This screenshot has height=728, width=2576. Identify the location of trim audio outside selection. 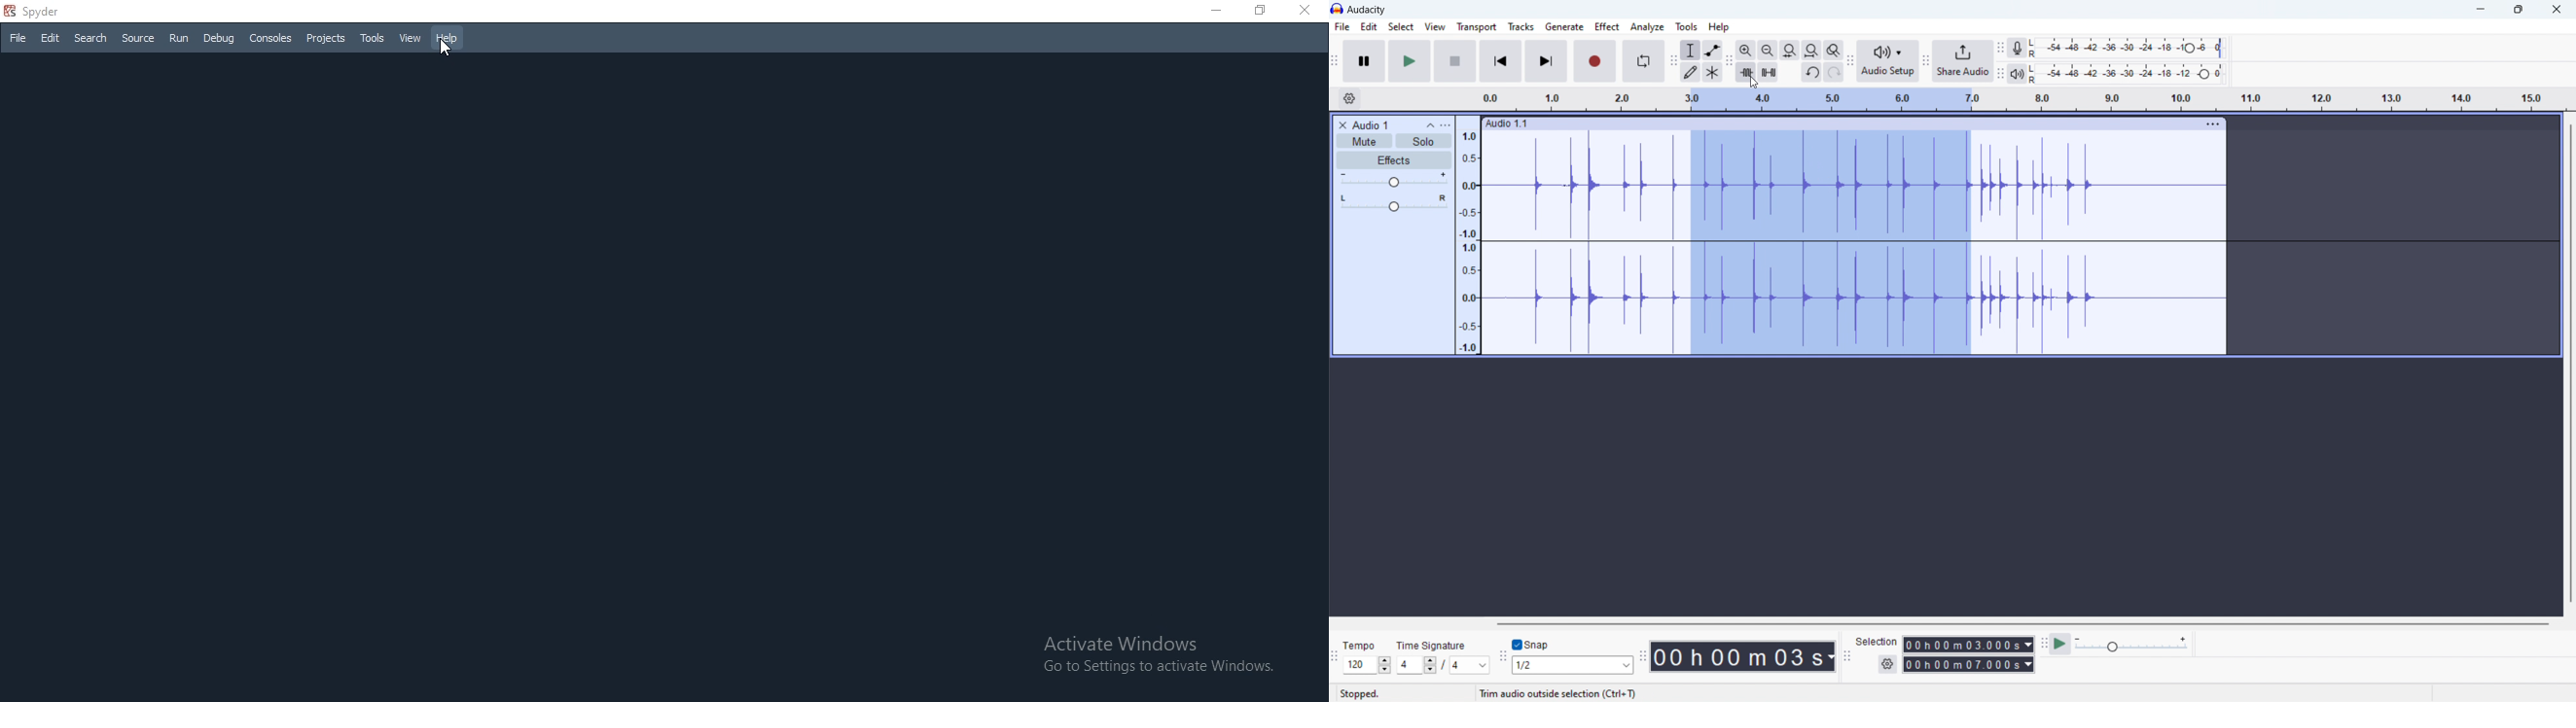
(1746, 72).